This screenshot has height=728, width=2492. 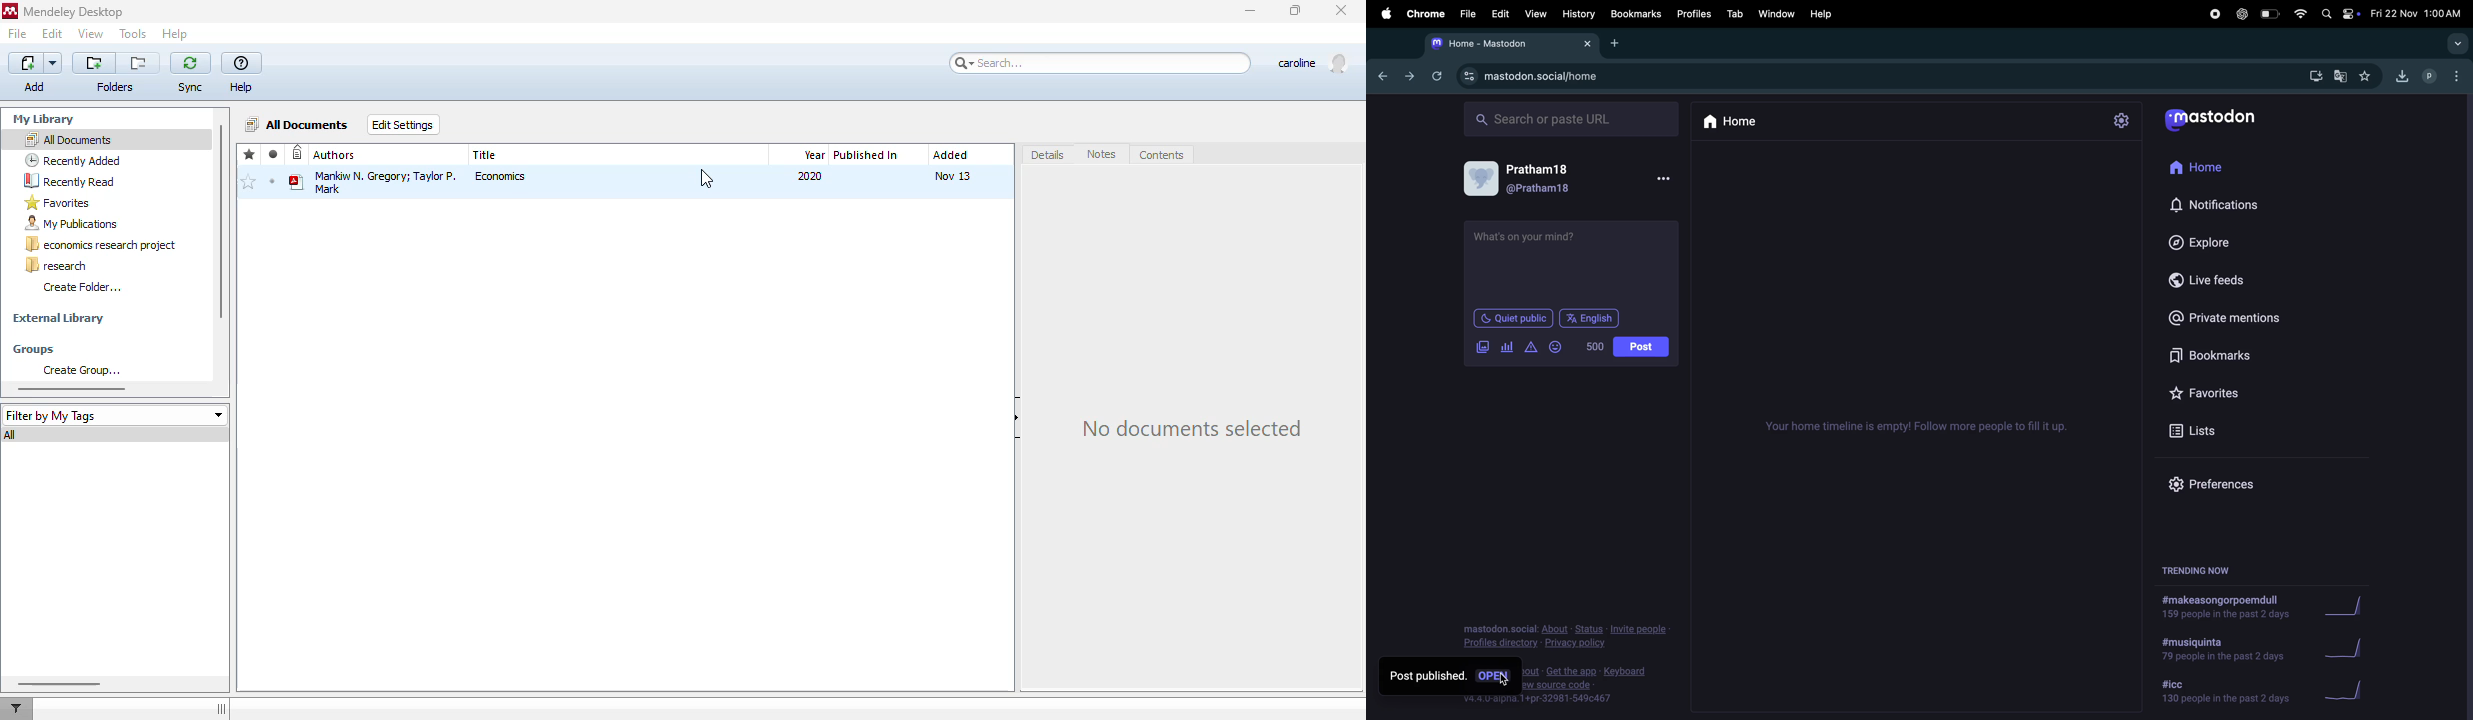 What do you see at coordinates (1470, 79) in the screenshot?
I see `view site information` at bounding box center [1470, 79].